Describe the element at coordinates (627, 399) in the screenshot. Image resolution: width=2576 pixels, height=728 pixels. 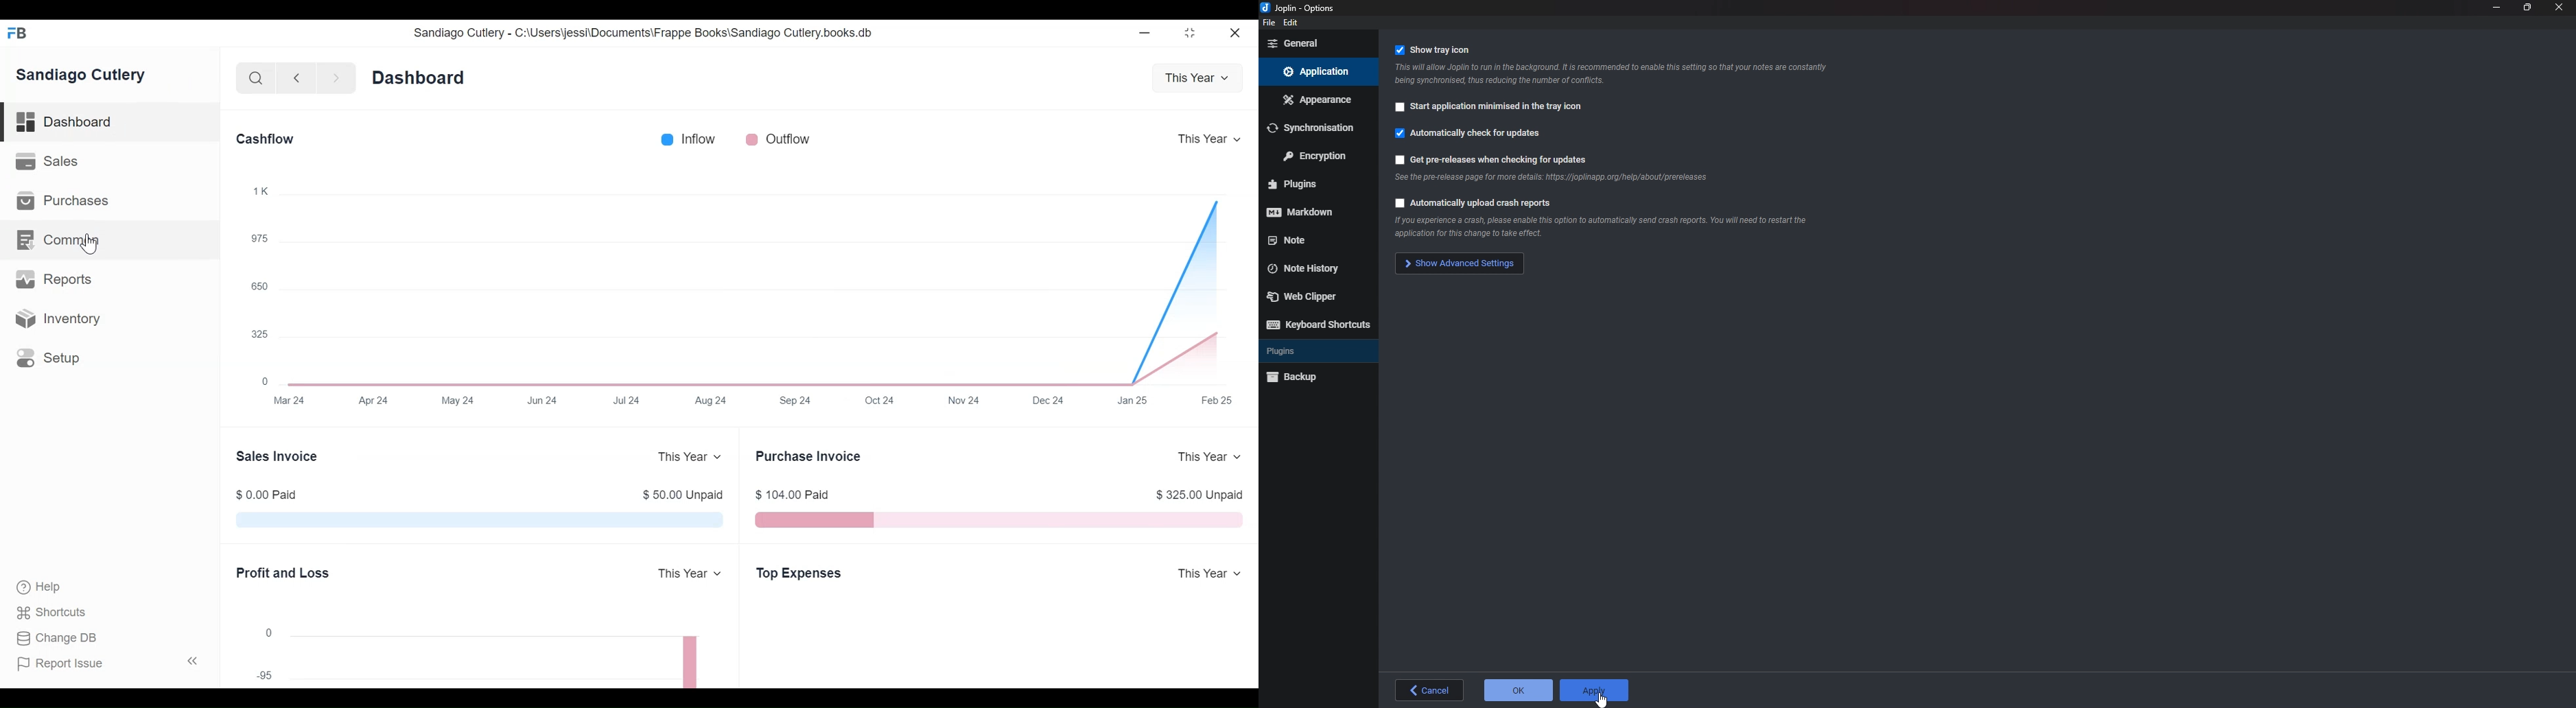
I see `Jul 24` at that location.